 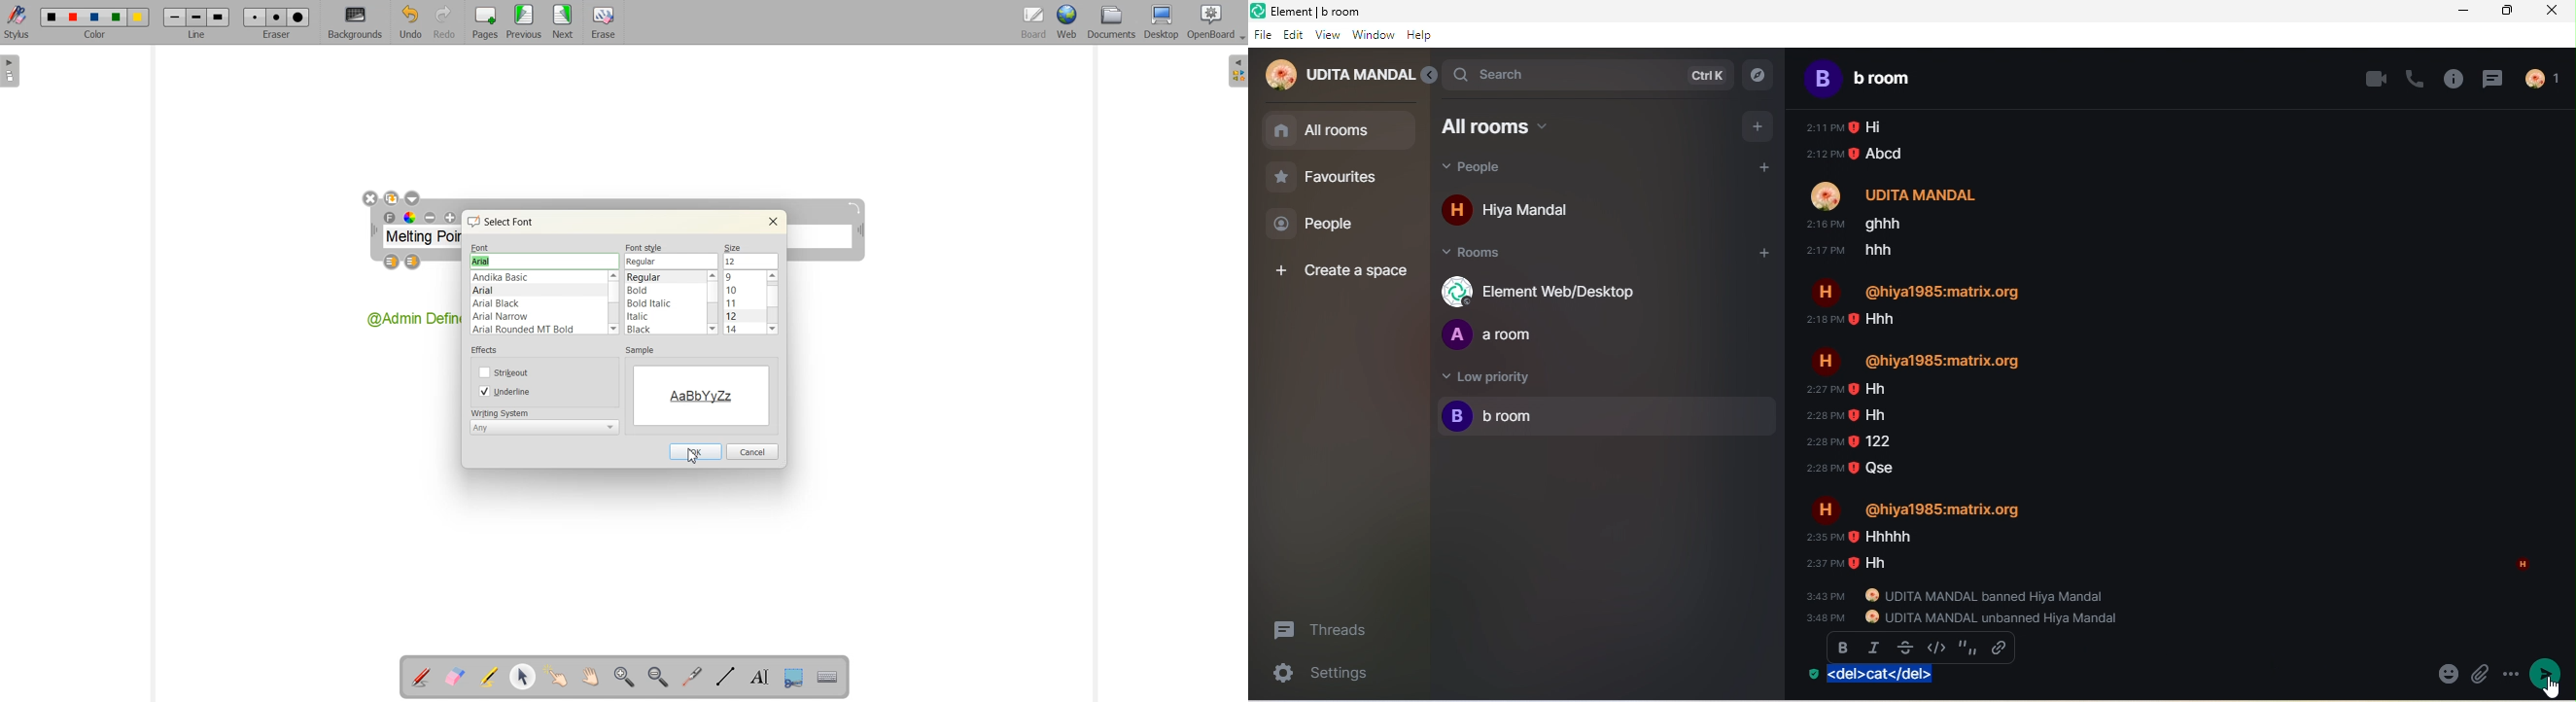 What do you see at coordinates (773, 221) in the screenshot?
I see `Close` at bounding box center [773, 221].